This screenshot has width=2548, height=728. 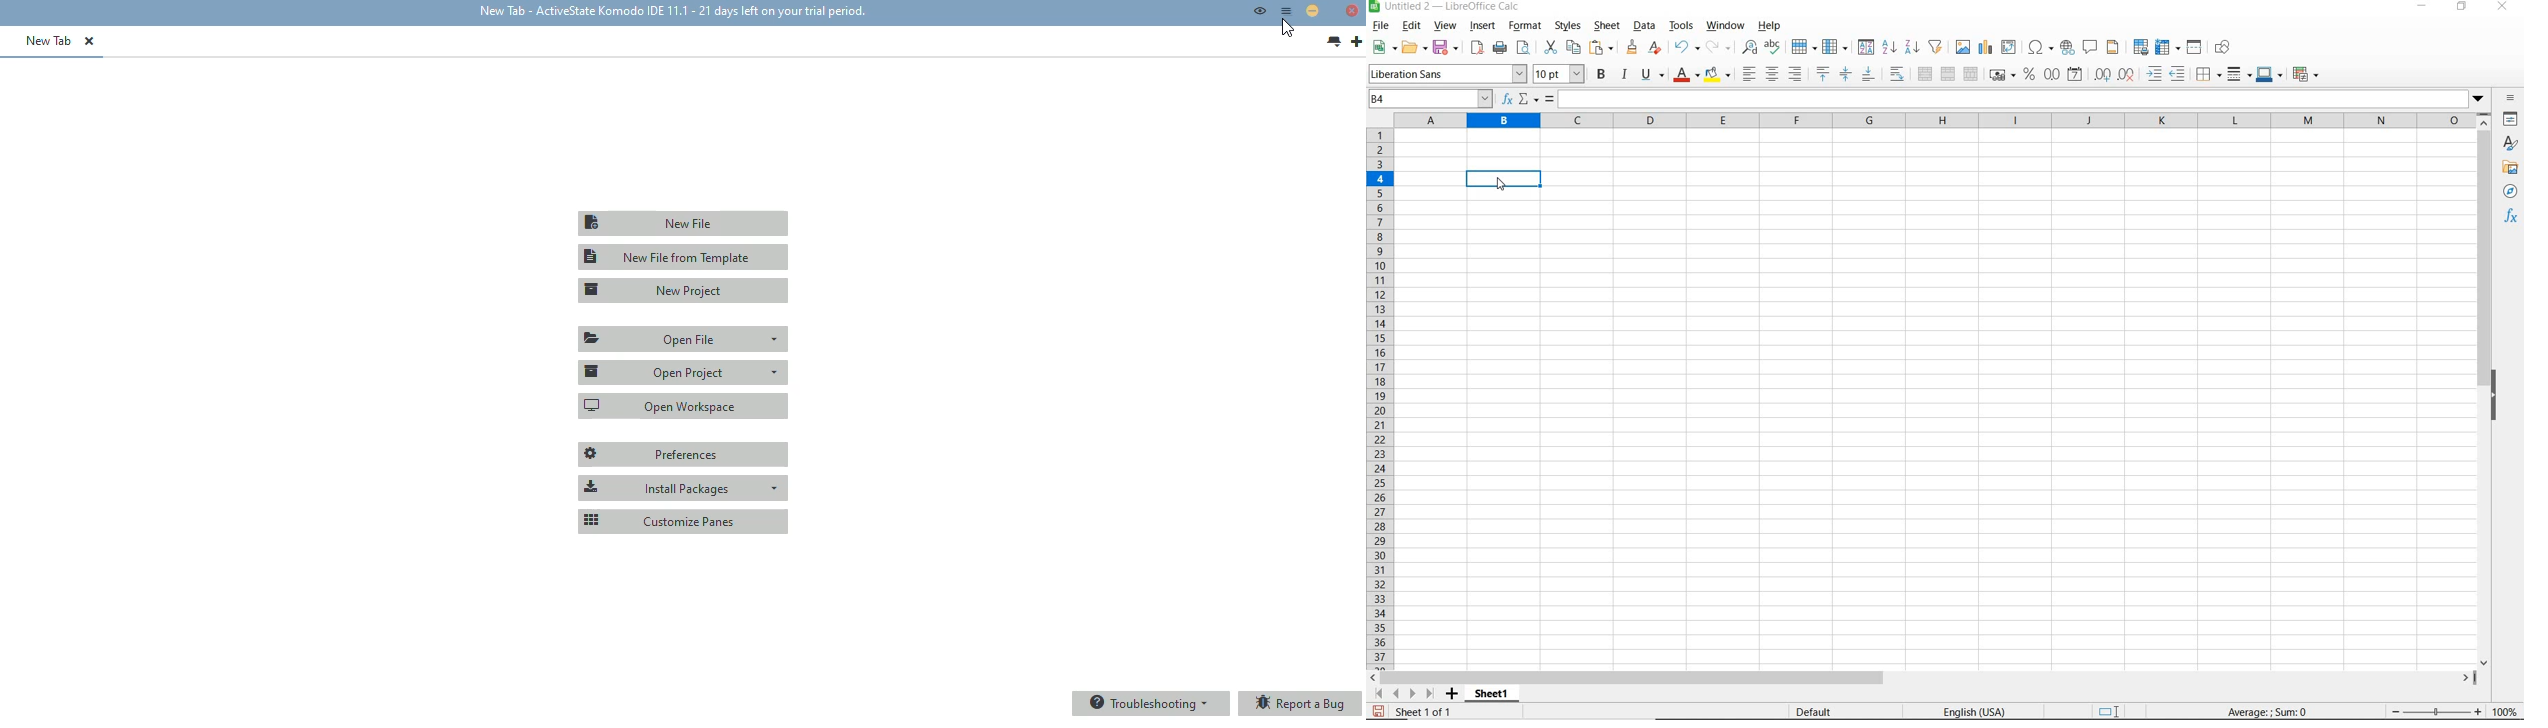 What do you see at coordinates (1818, 711) in the screenshot?
I see `default` at bounding box center [1818, 711].